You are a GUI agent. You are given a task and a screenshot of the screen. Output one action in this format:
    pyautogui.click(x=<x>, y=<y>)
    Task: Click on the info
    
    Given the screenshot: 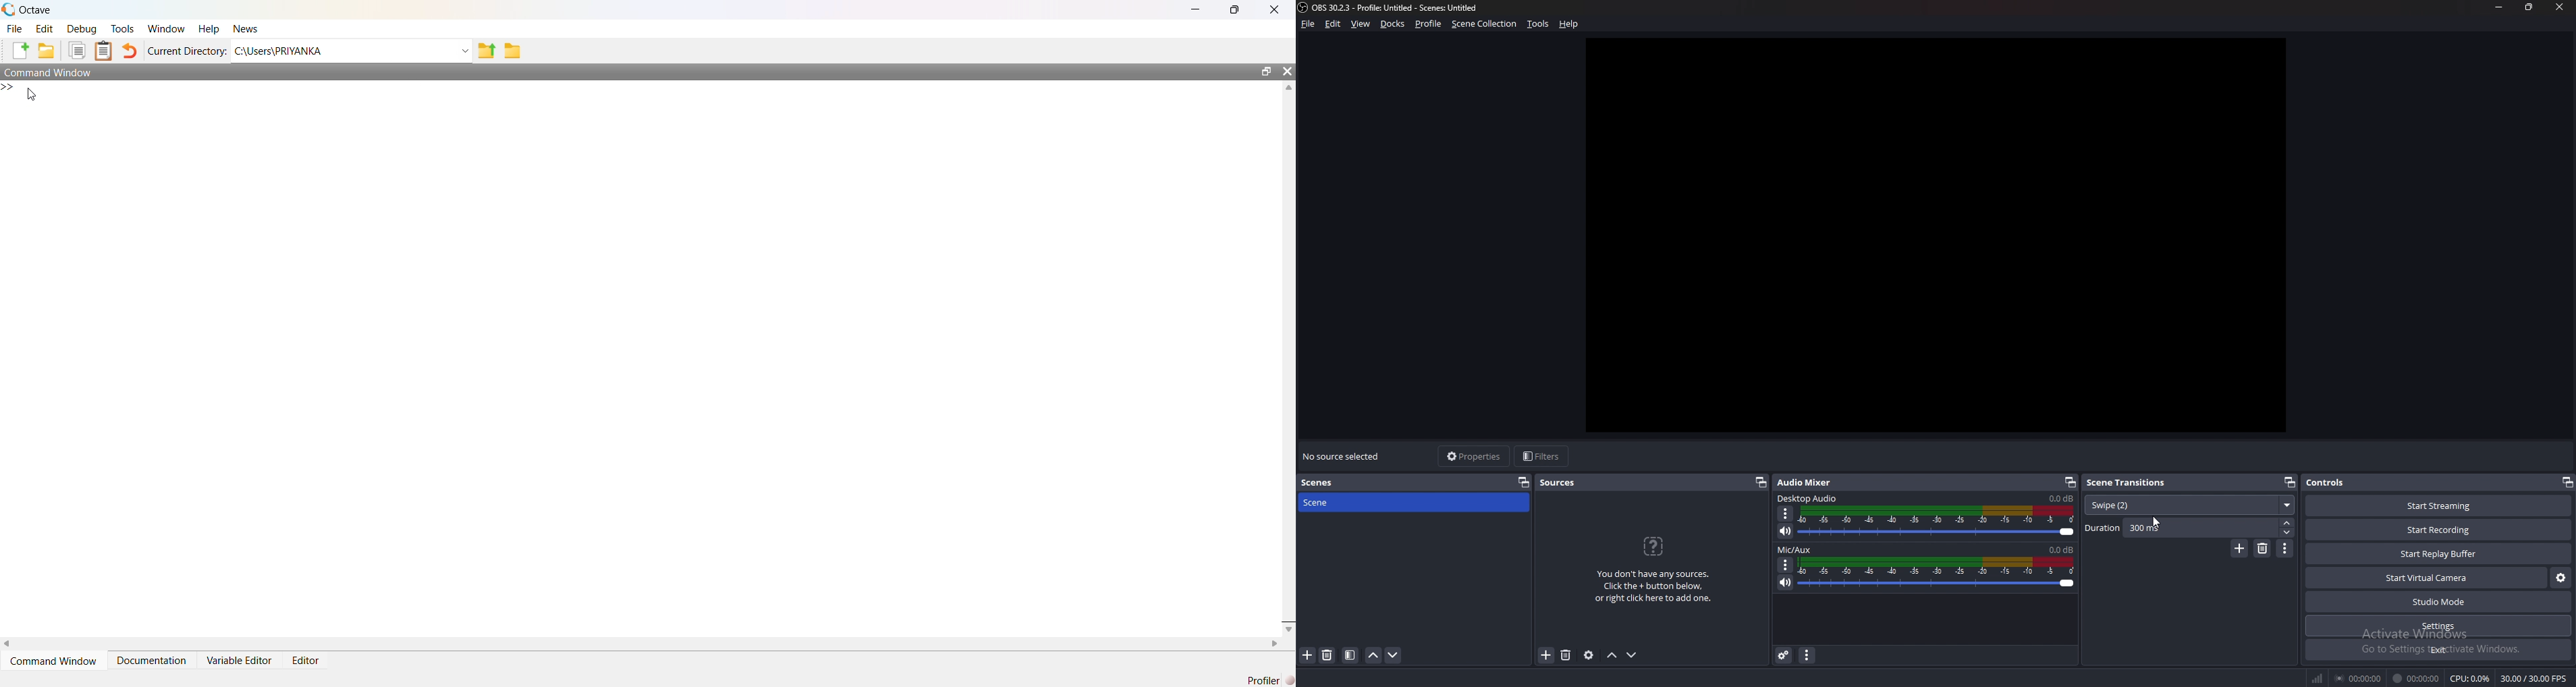 What is the action you would take?
    pyautogui.click(x=1654, y=568)
    